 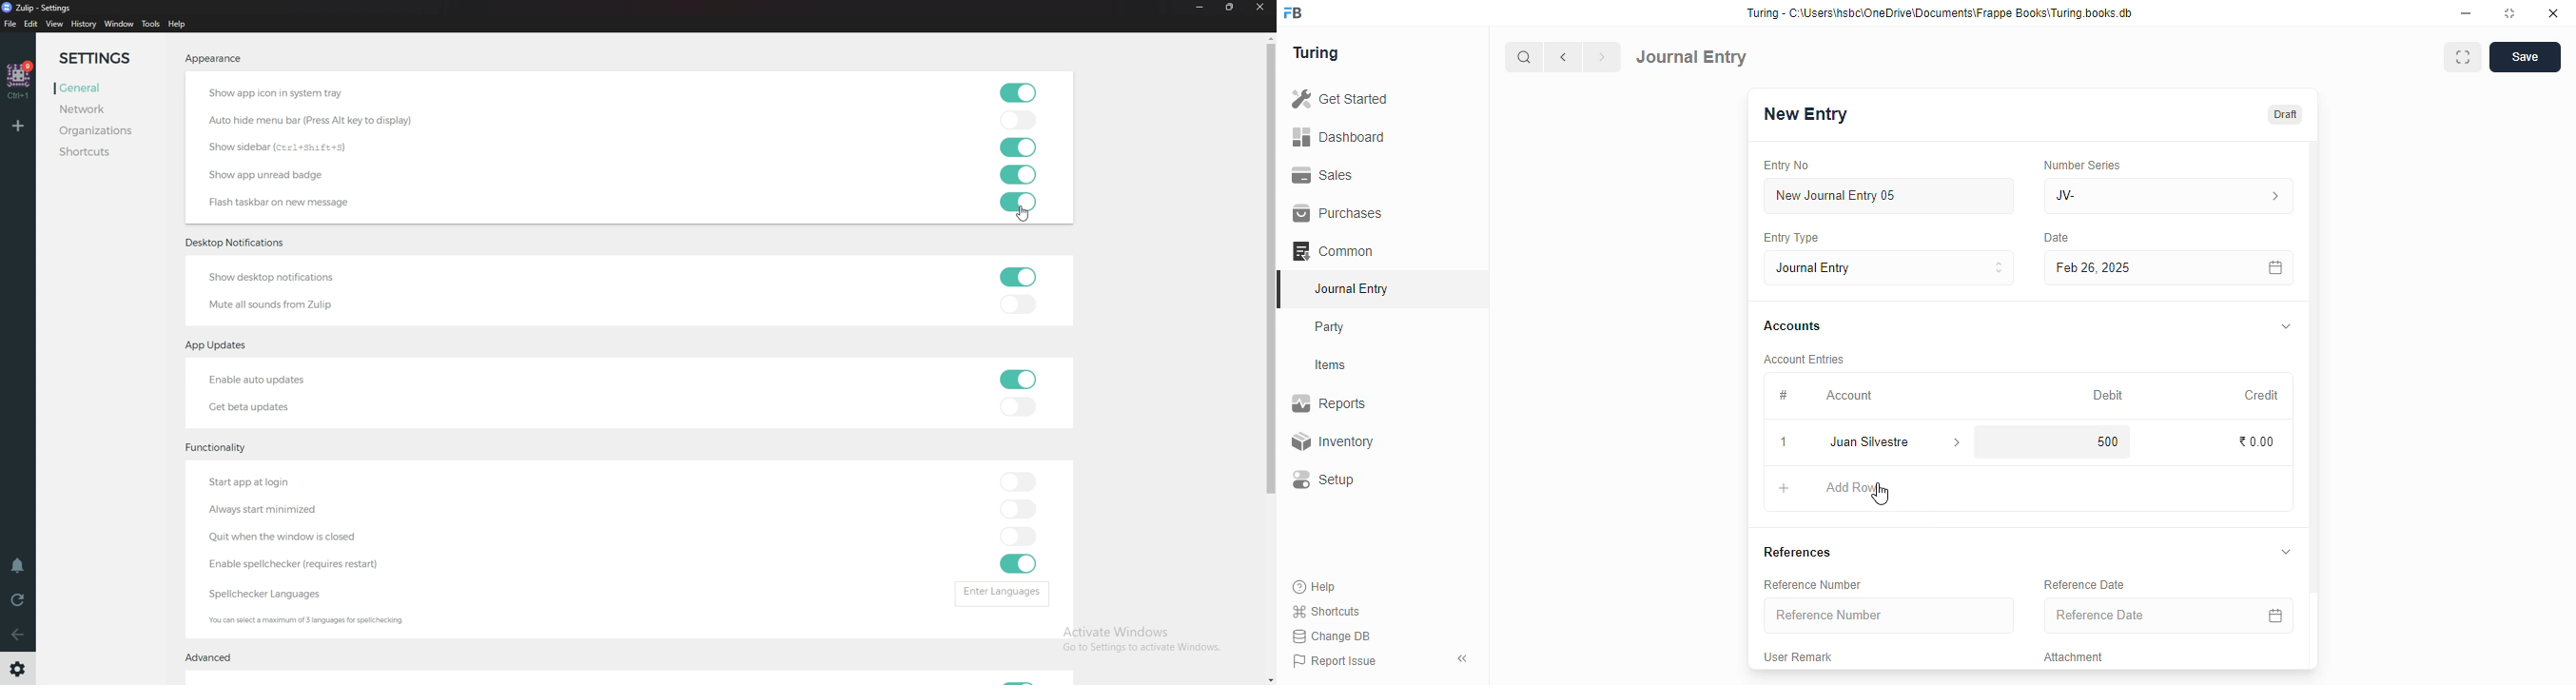 I want to click on JV-, so click(x=2170, y=196).